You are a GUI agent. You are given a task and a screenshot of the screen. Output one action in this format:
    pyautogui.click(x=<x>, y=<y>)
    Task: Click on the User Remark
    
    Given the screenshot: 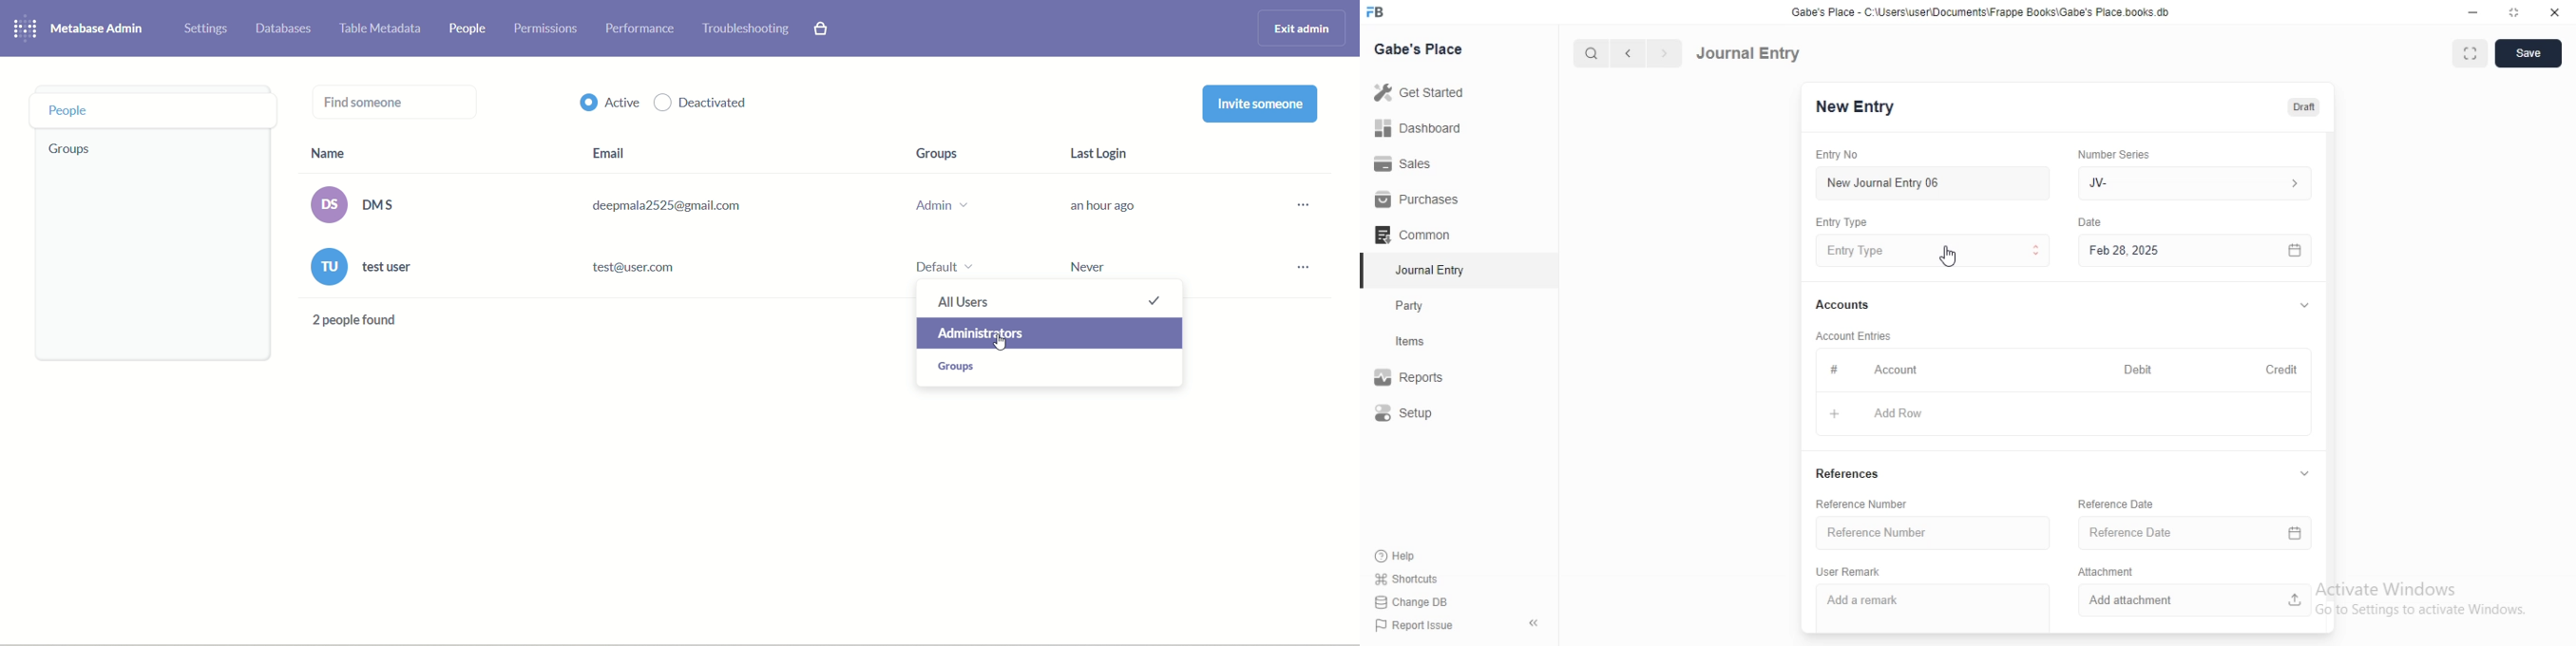 What is the action you would take?
    pyautogui.click(x=1855, y=571)
    